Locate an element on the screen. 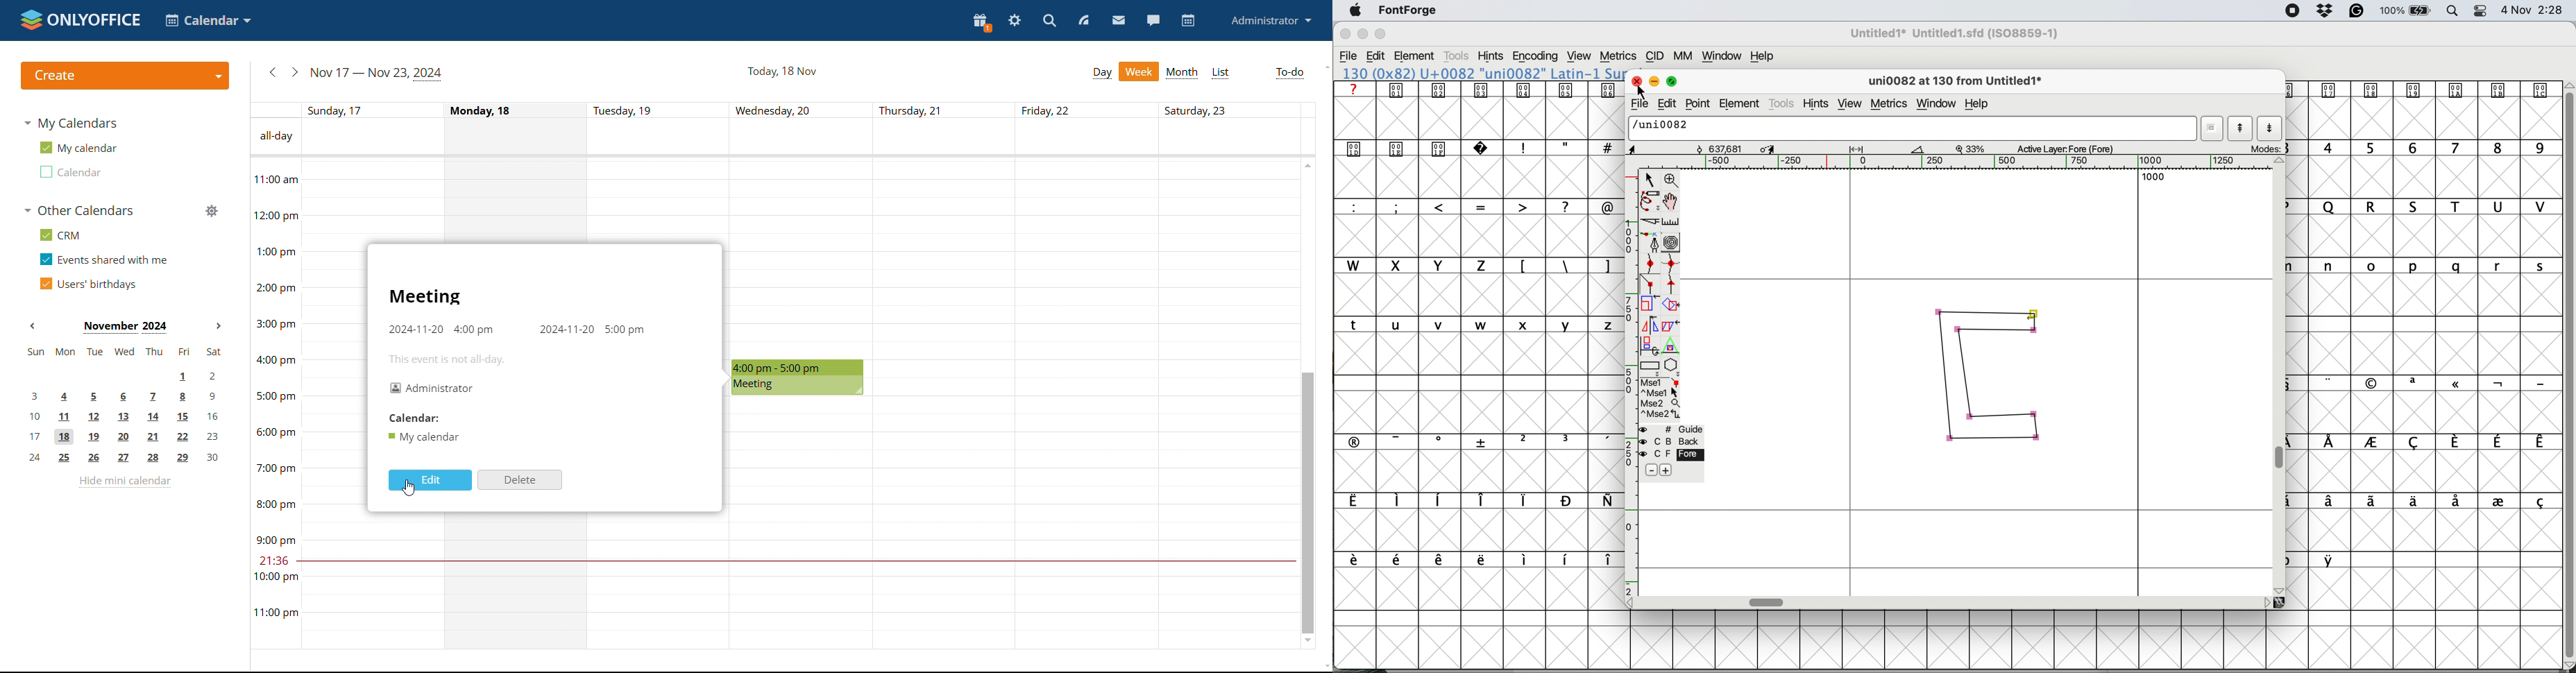  mode is located at coordinates (2264, 148).